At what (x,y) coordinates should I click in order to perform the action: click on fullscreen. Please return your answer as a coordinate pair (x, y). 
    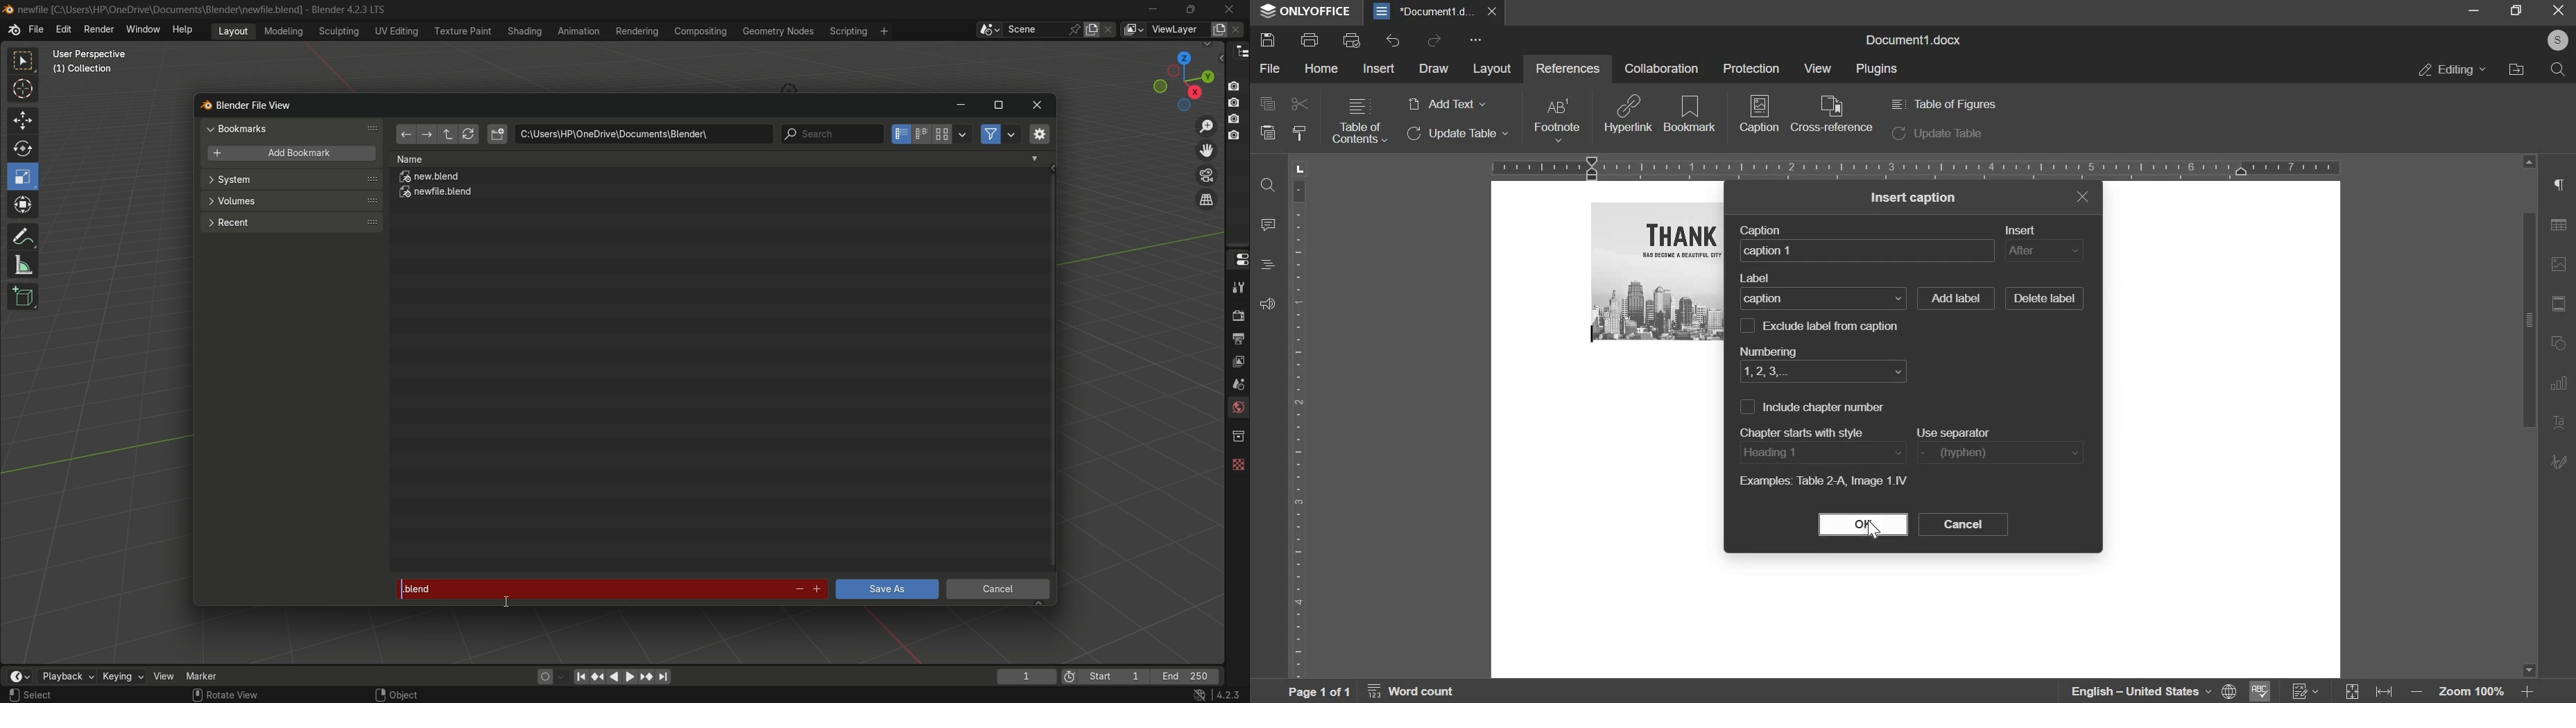
    Looking at the image, I should click on (2516, 10).